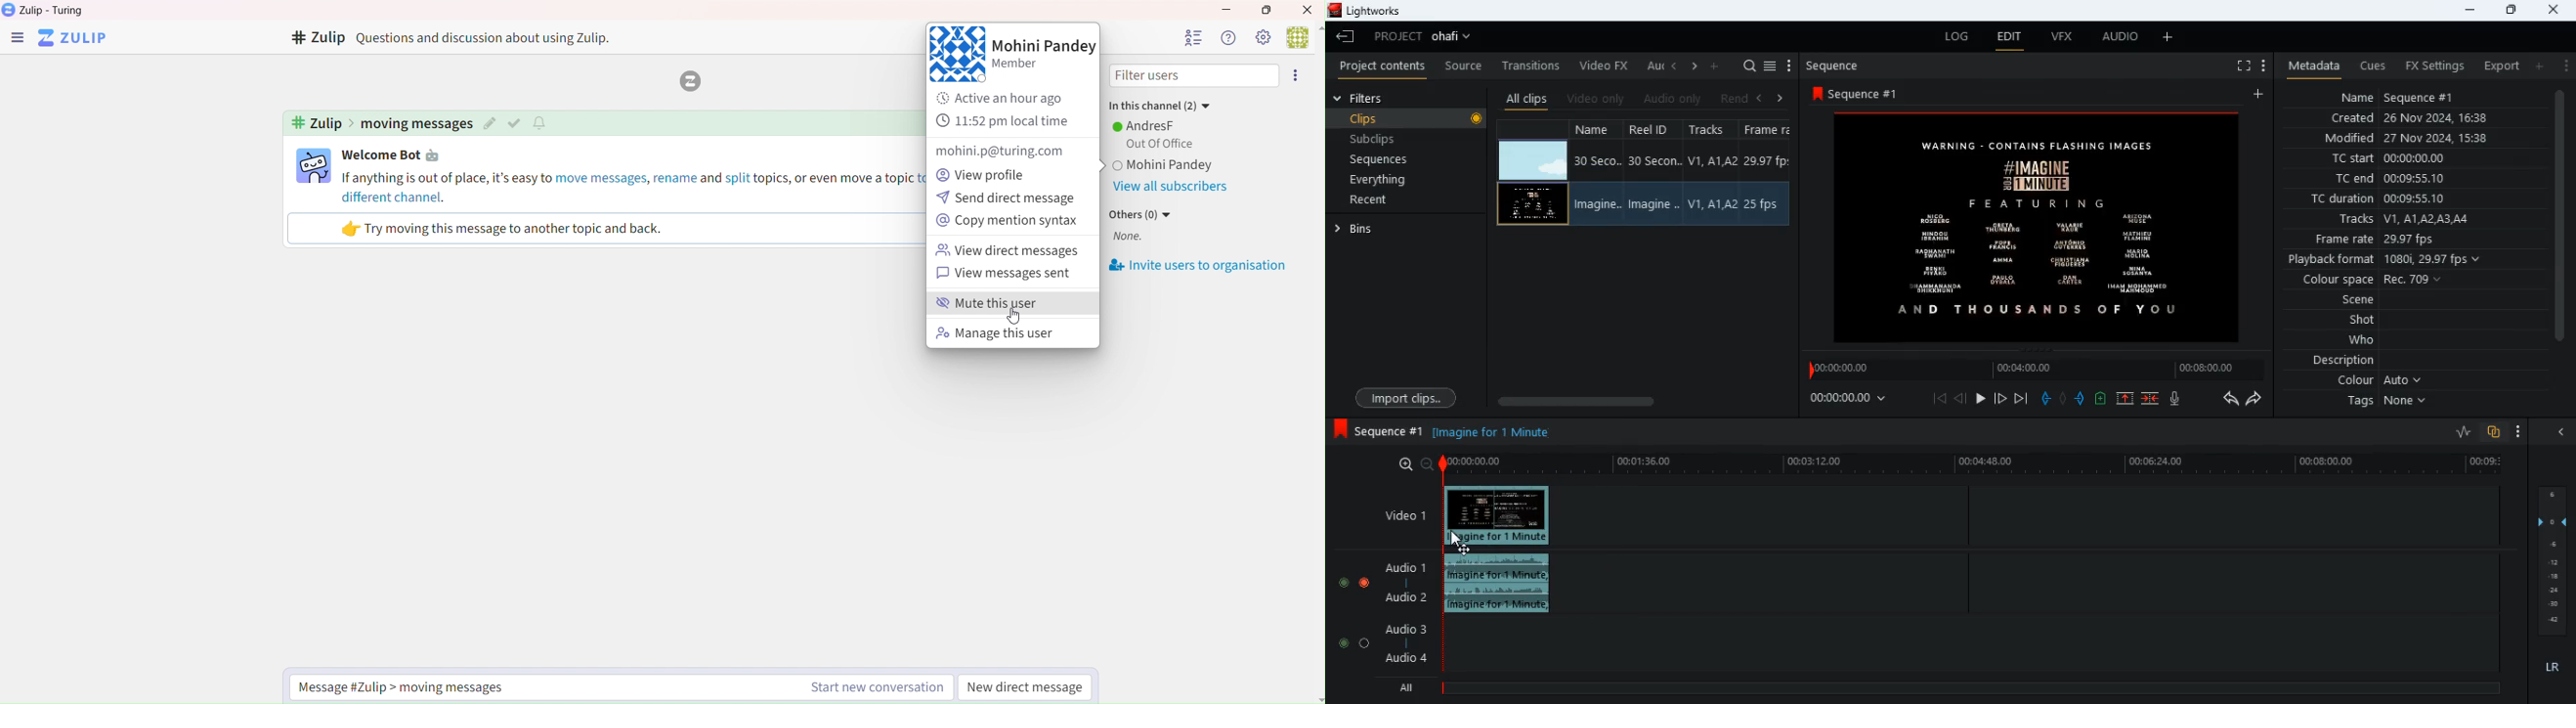 The width and height of the screenshot is (2576, 728). I want to click on recent, so click(1387, 201).